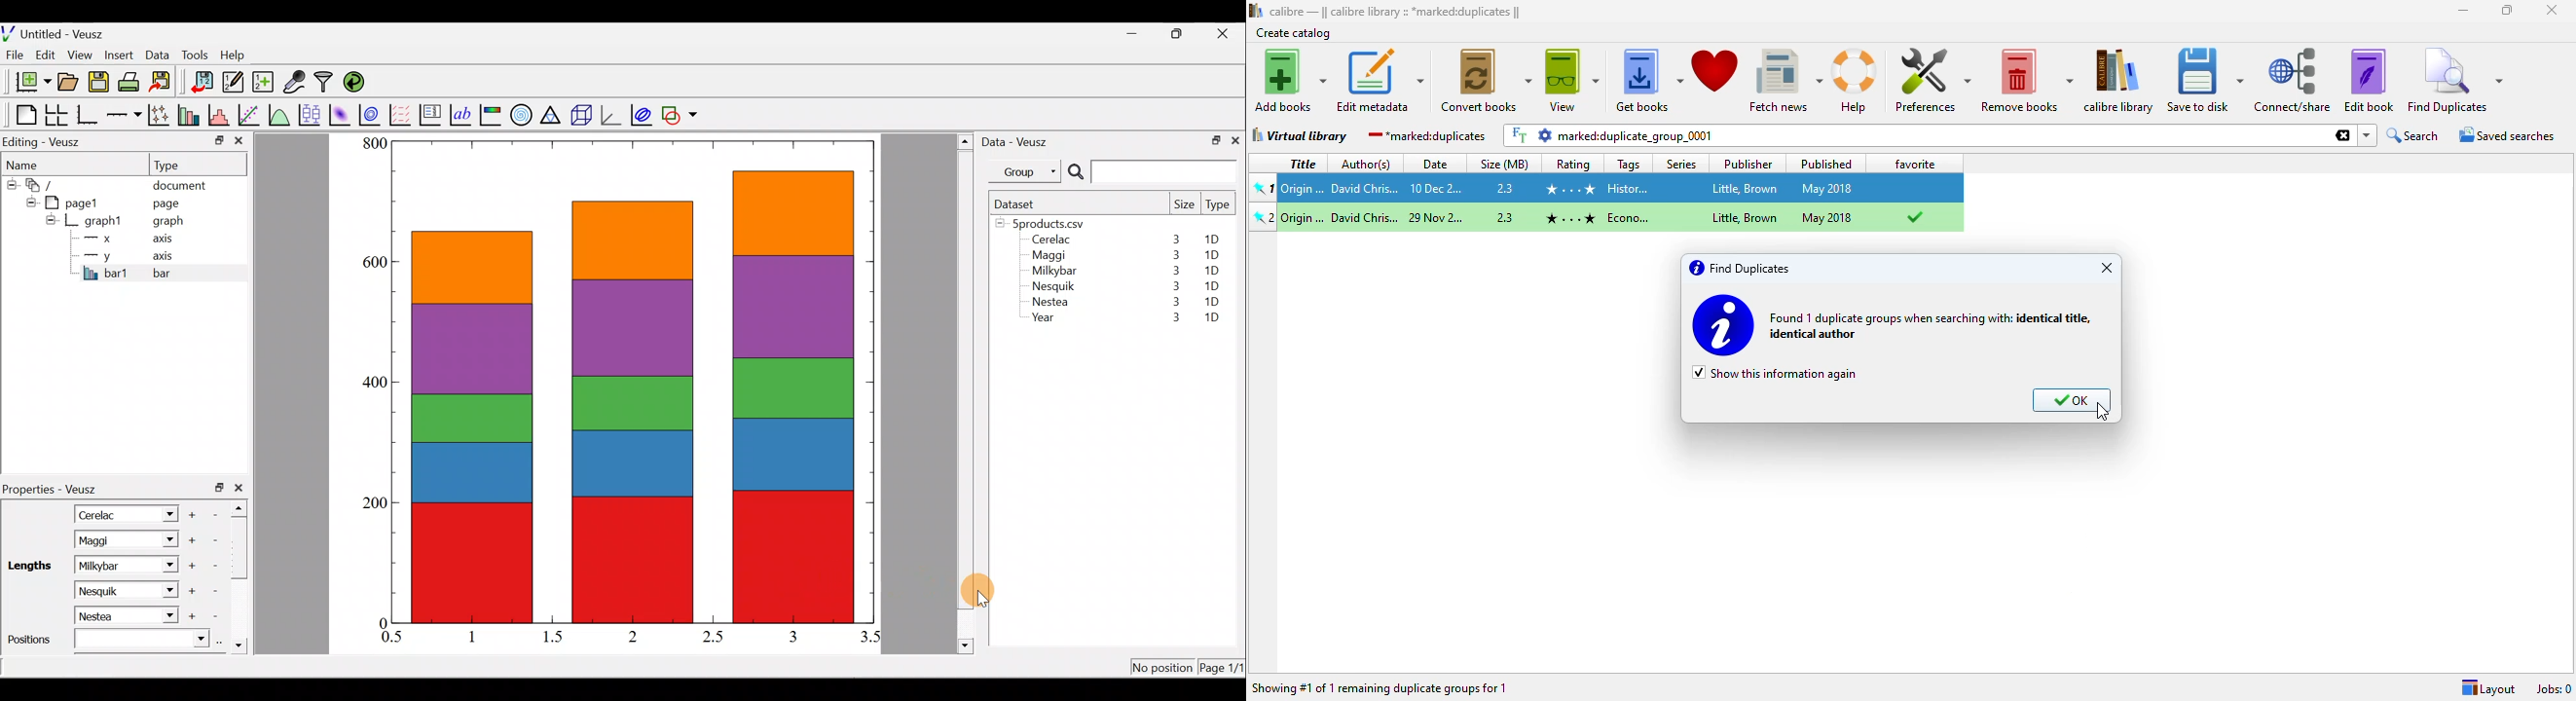 The image size is (2576, 728). I want to click on Data, so click(157, 54).